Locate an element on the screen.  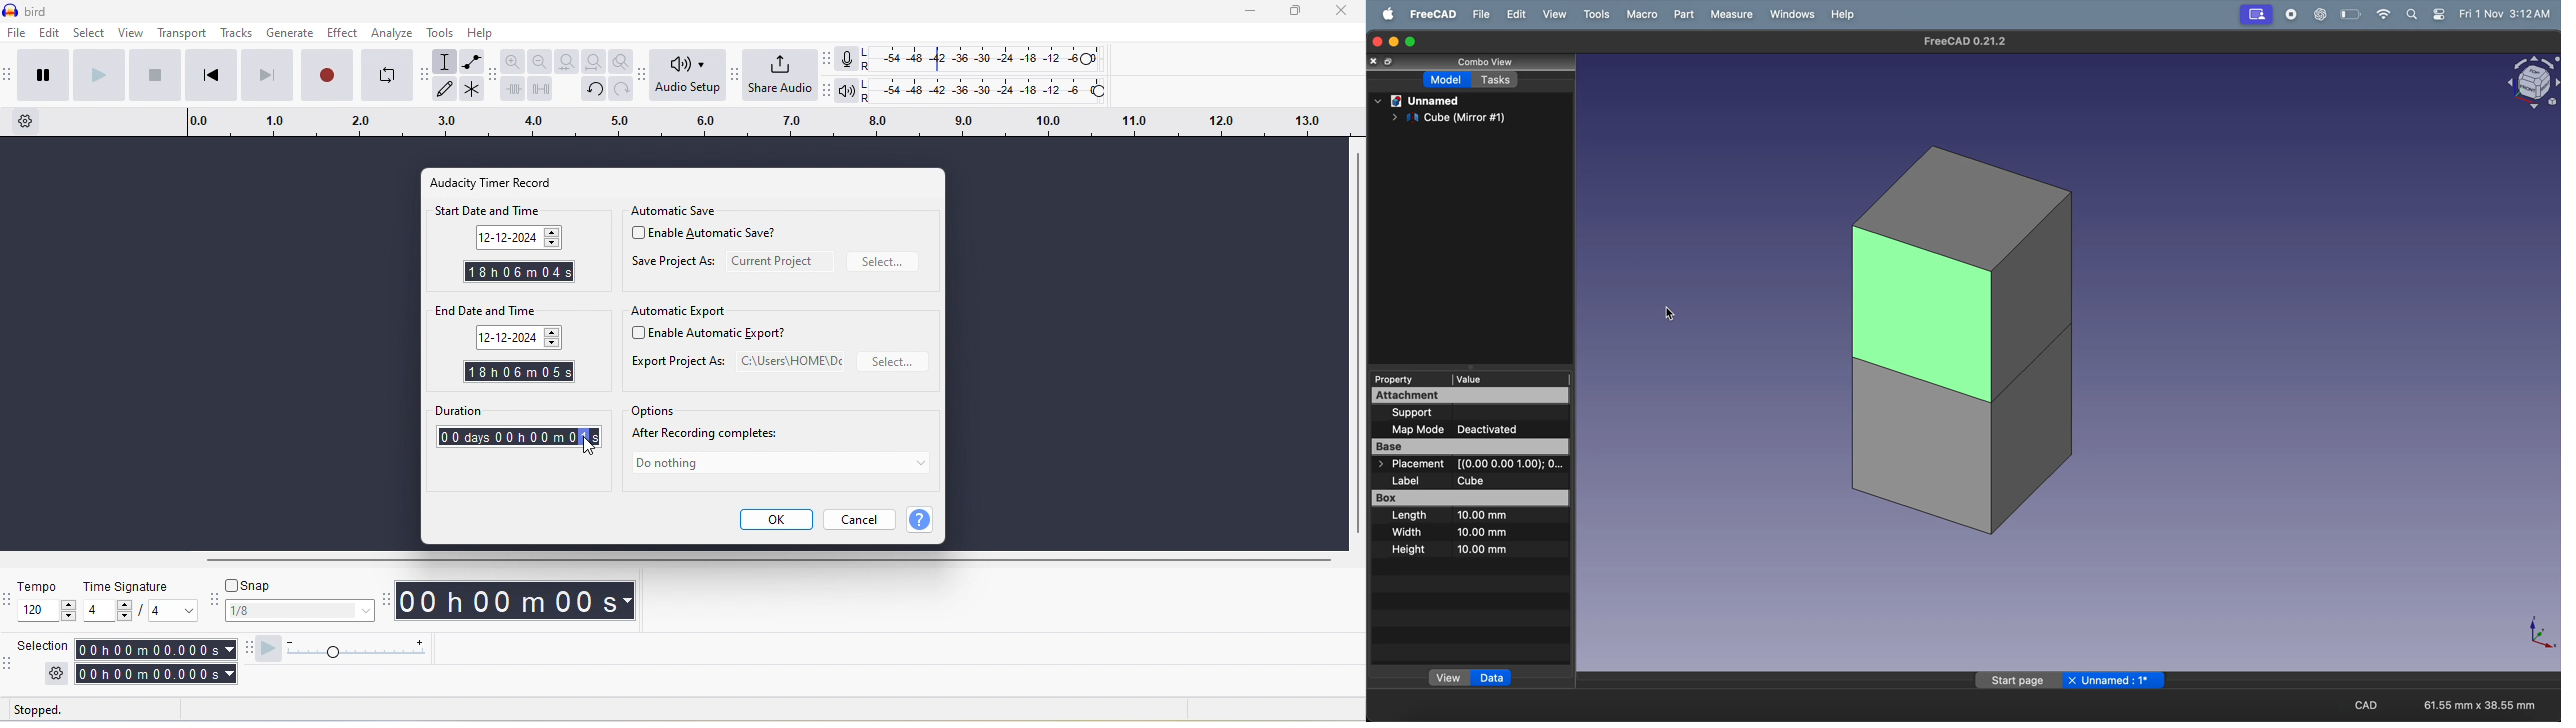
audacity time record is located at coordinates (502, 182).